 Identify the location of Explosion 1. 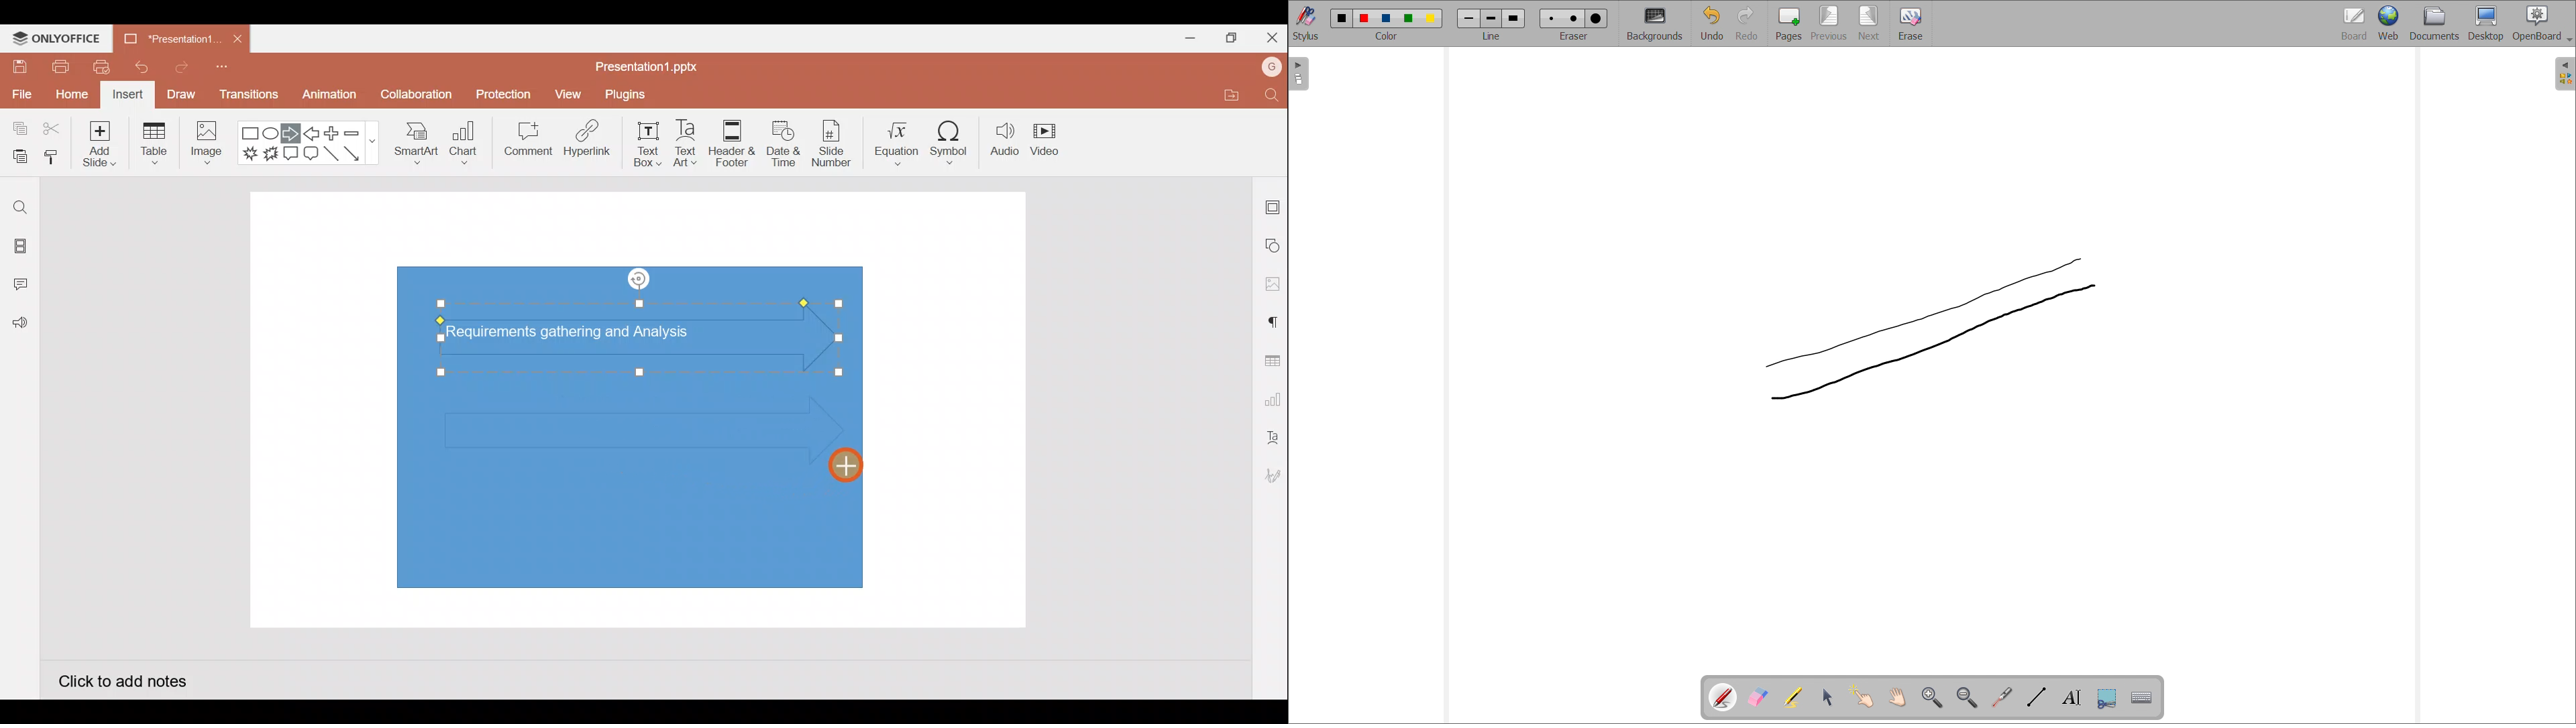
(250, 153).